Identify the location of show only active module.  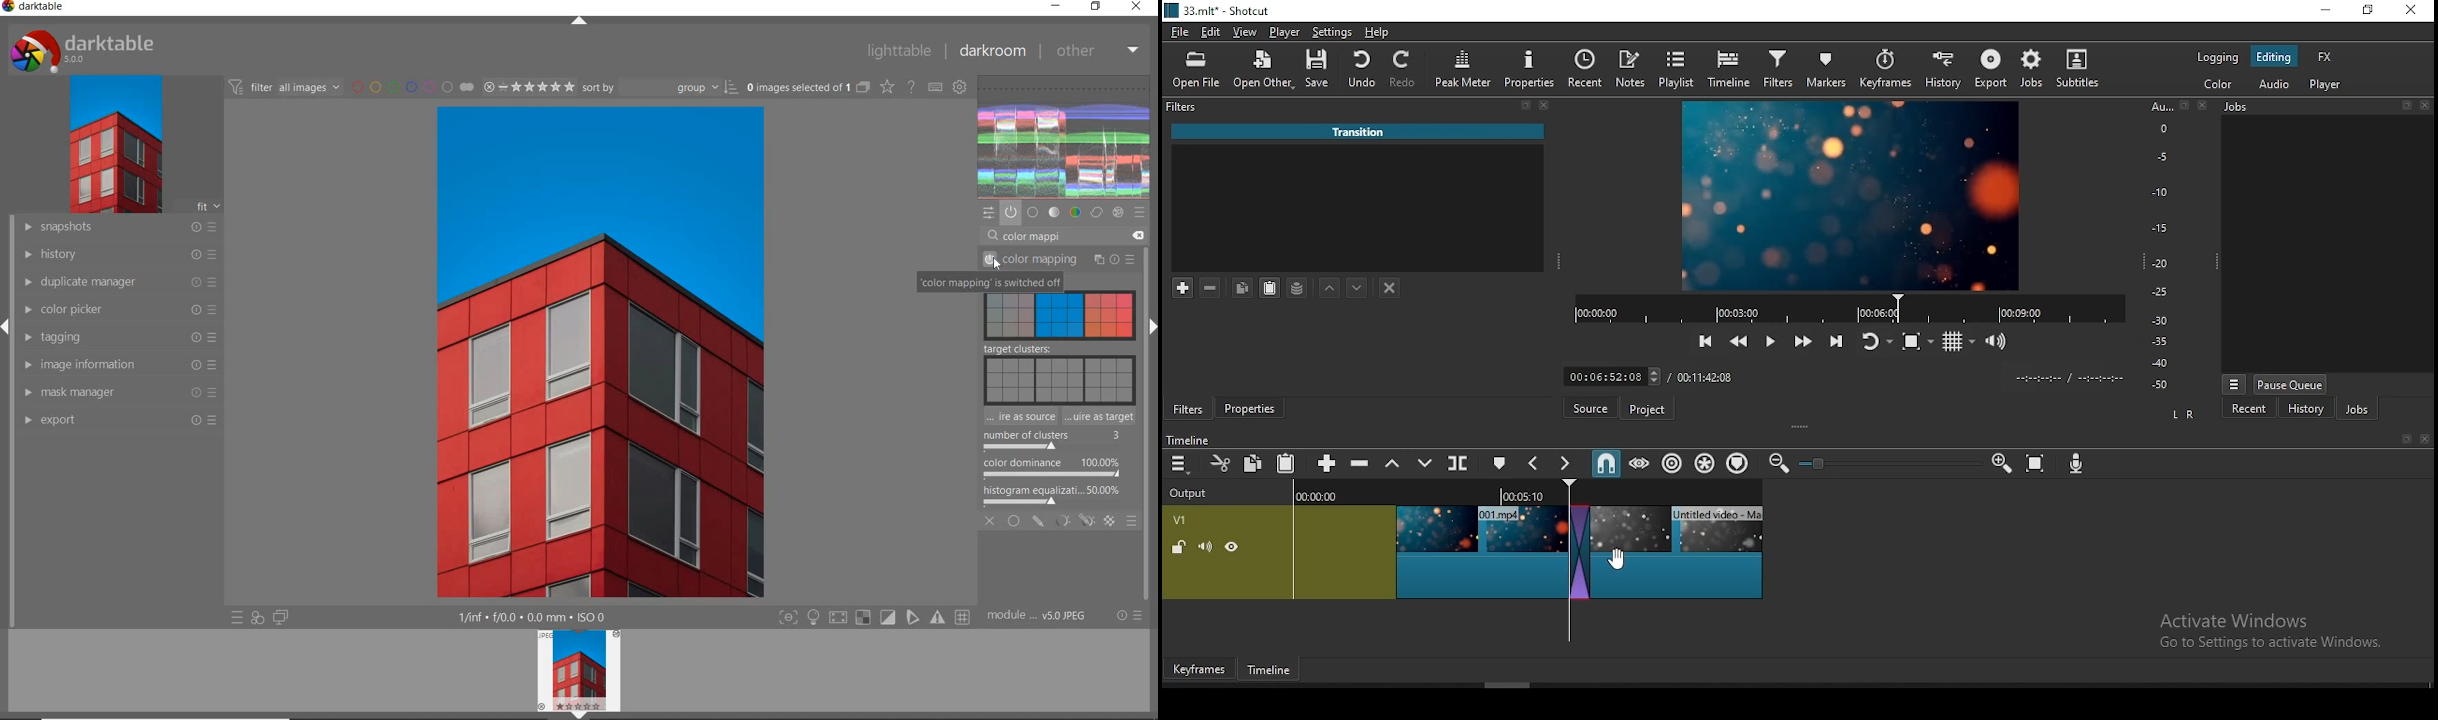
(1012, 213).